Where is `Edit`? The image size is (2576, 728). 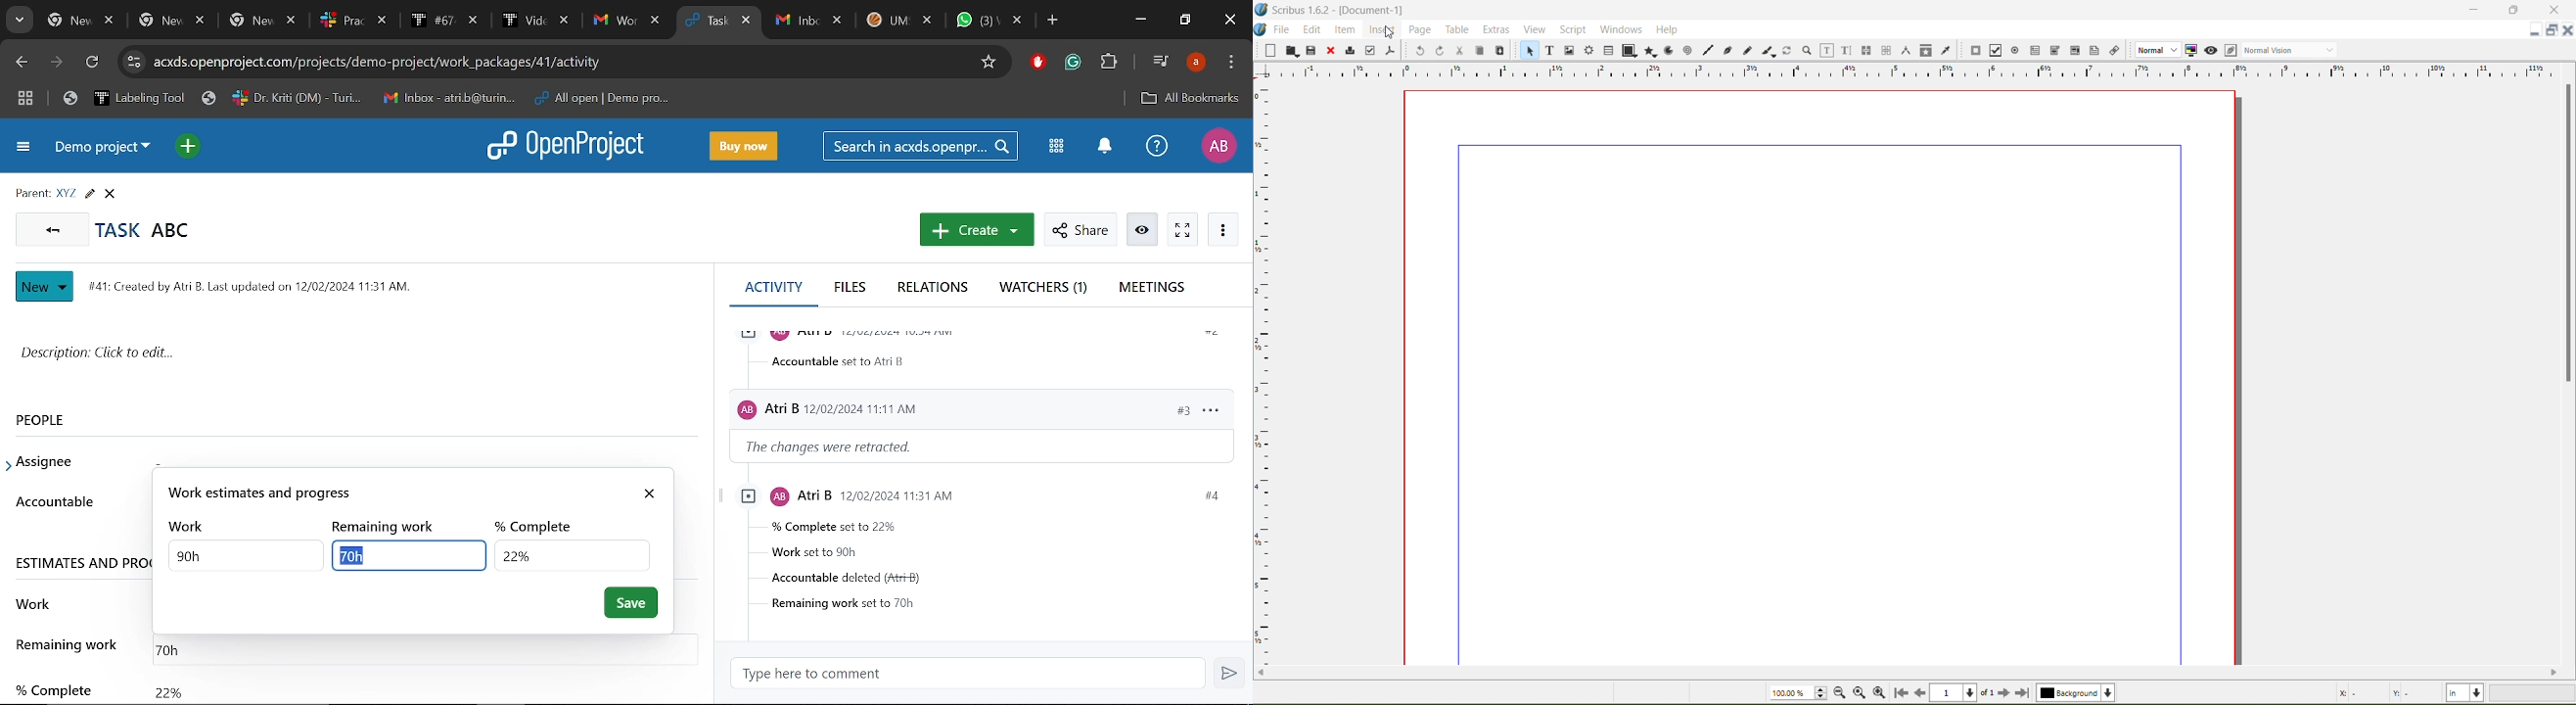
Edit is located at coordinates (1312, 30).